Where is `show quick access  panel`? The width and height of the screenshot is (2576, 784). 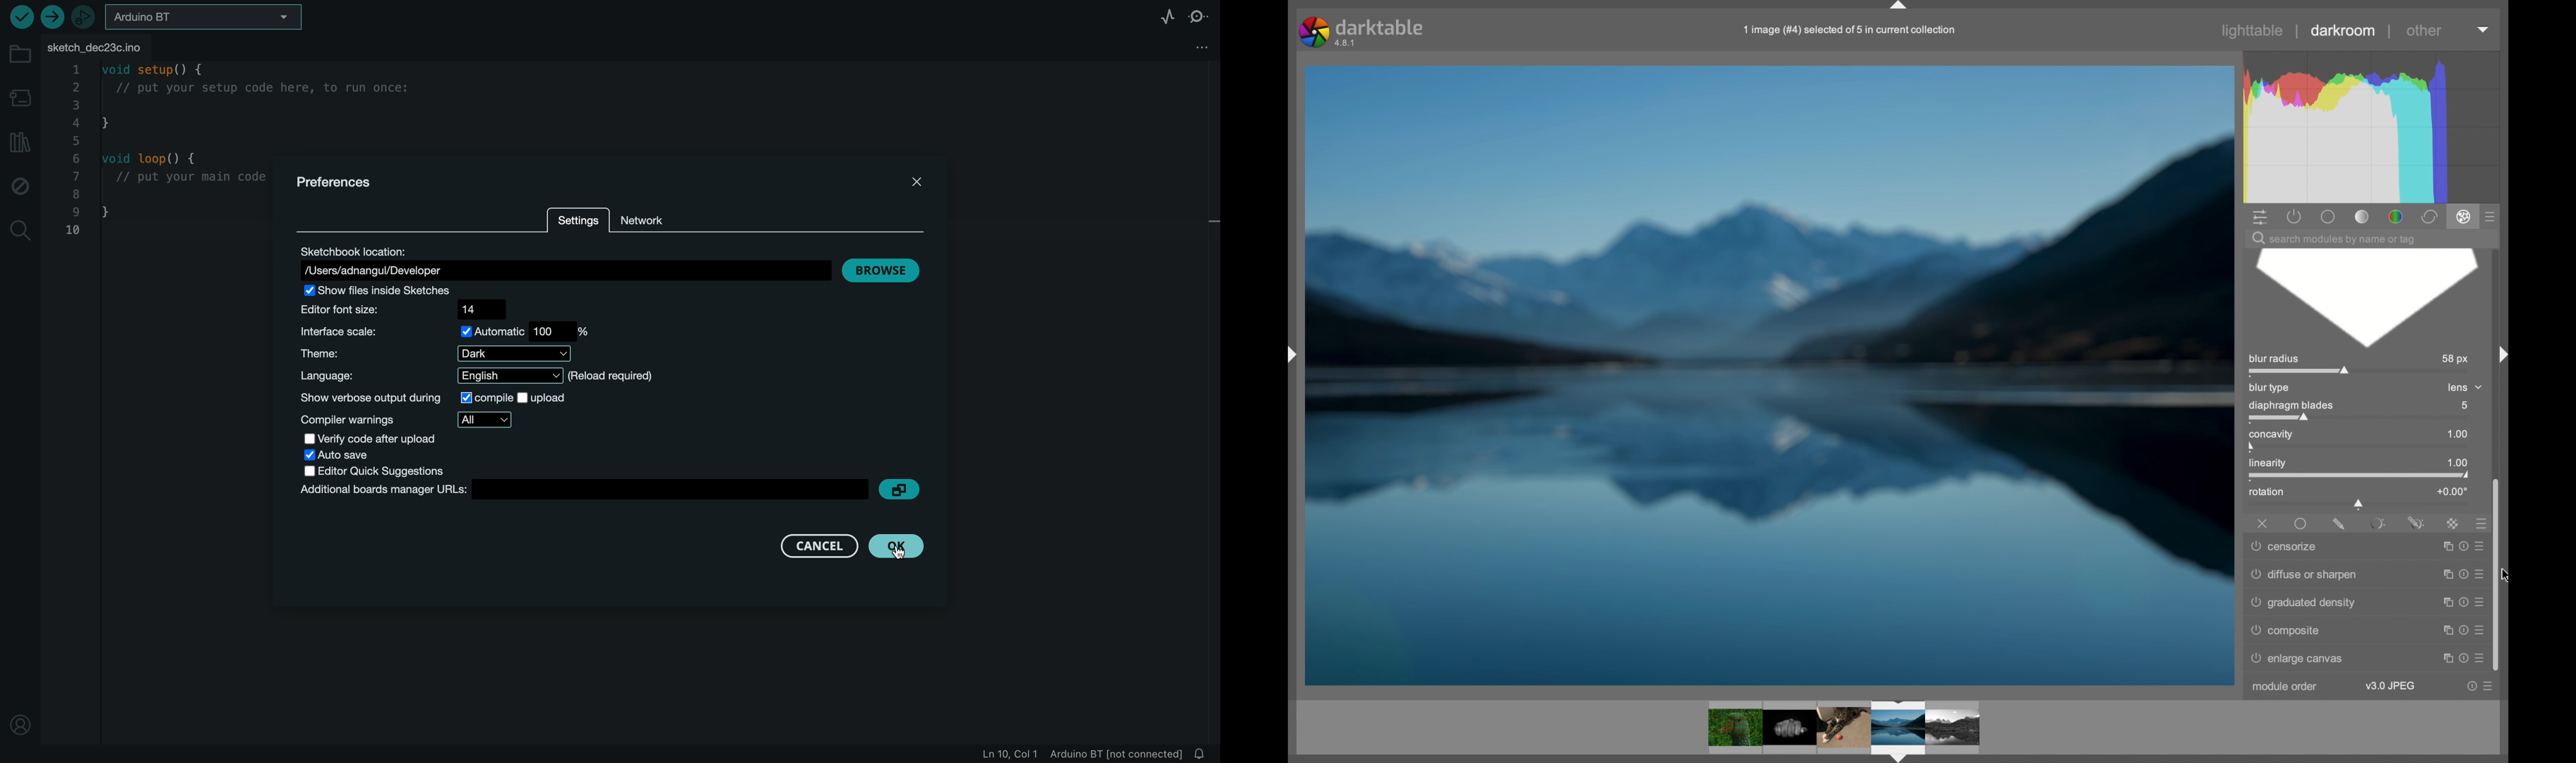 show quick access  panel is located at coordinates (2260, 216).